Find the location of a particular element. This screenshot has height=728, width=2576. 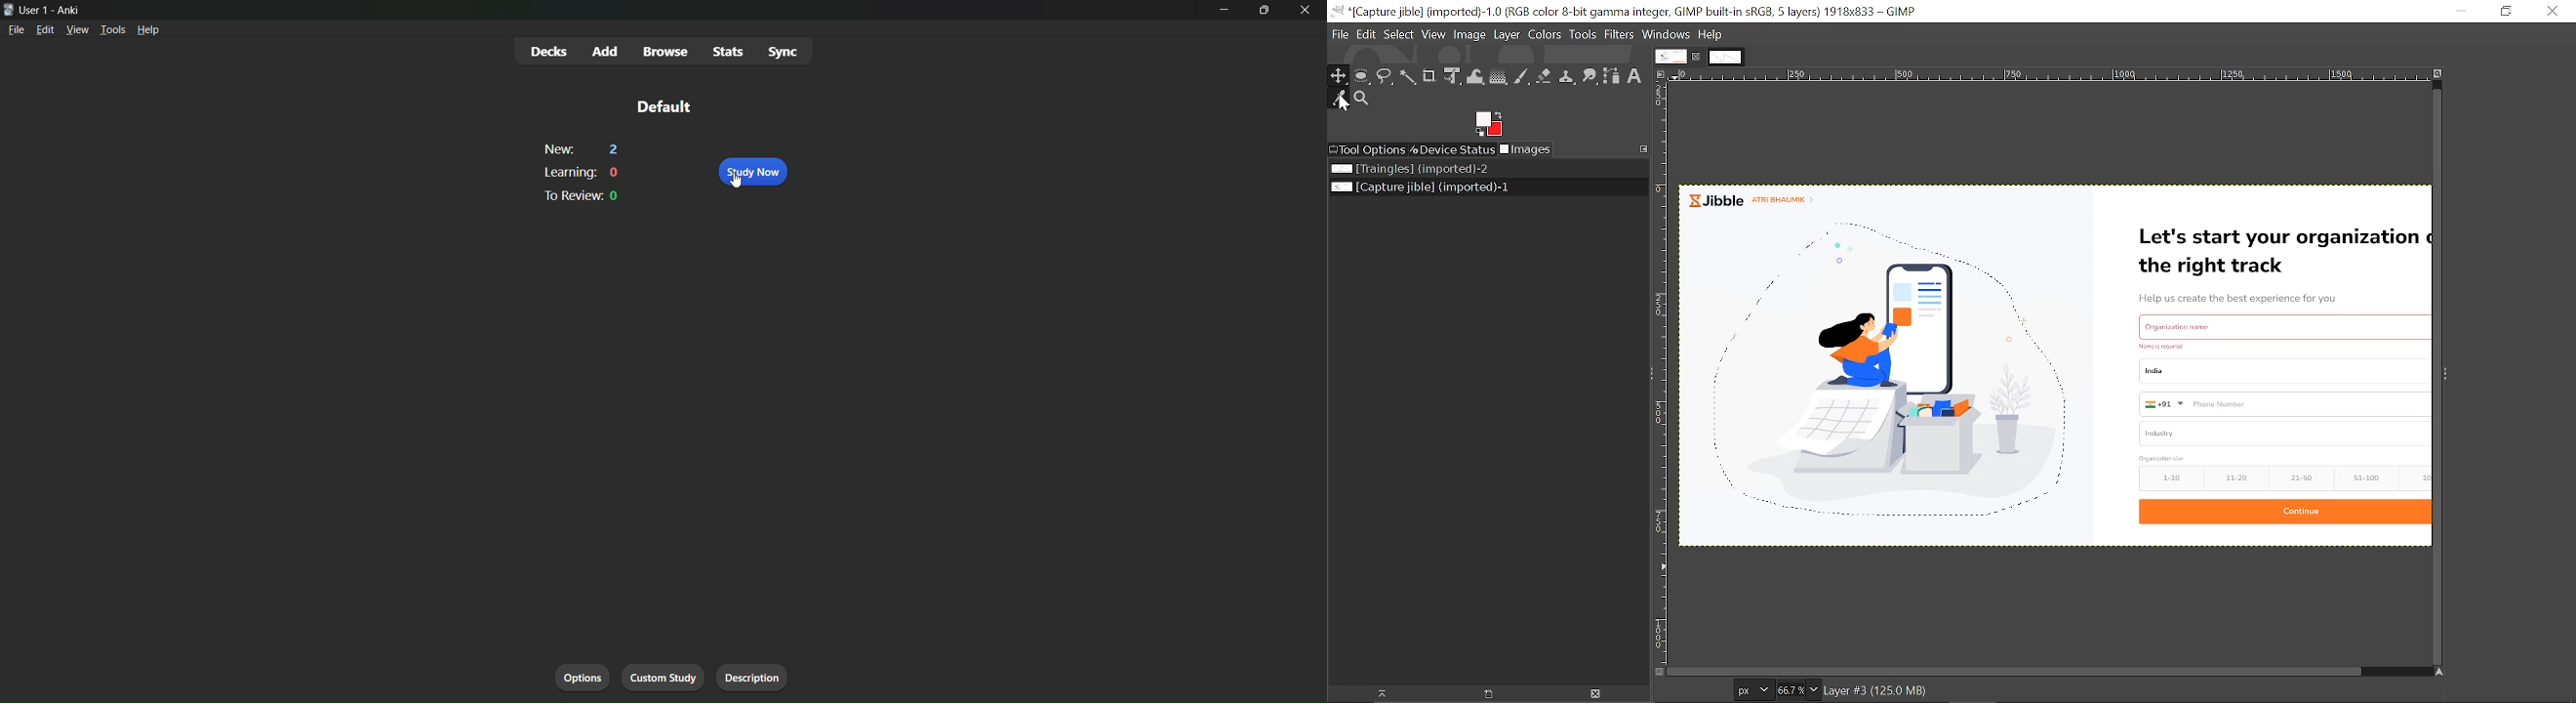

tools is located at coordinates (114, 28).